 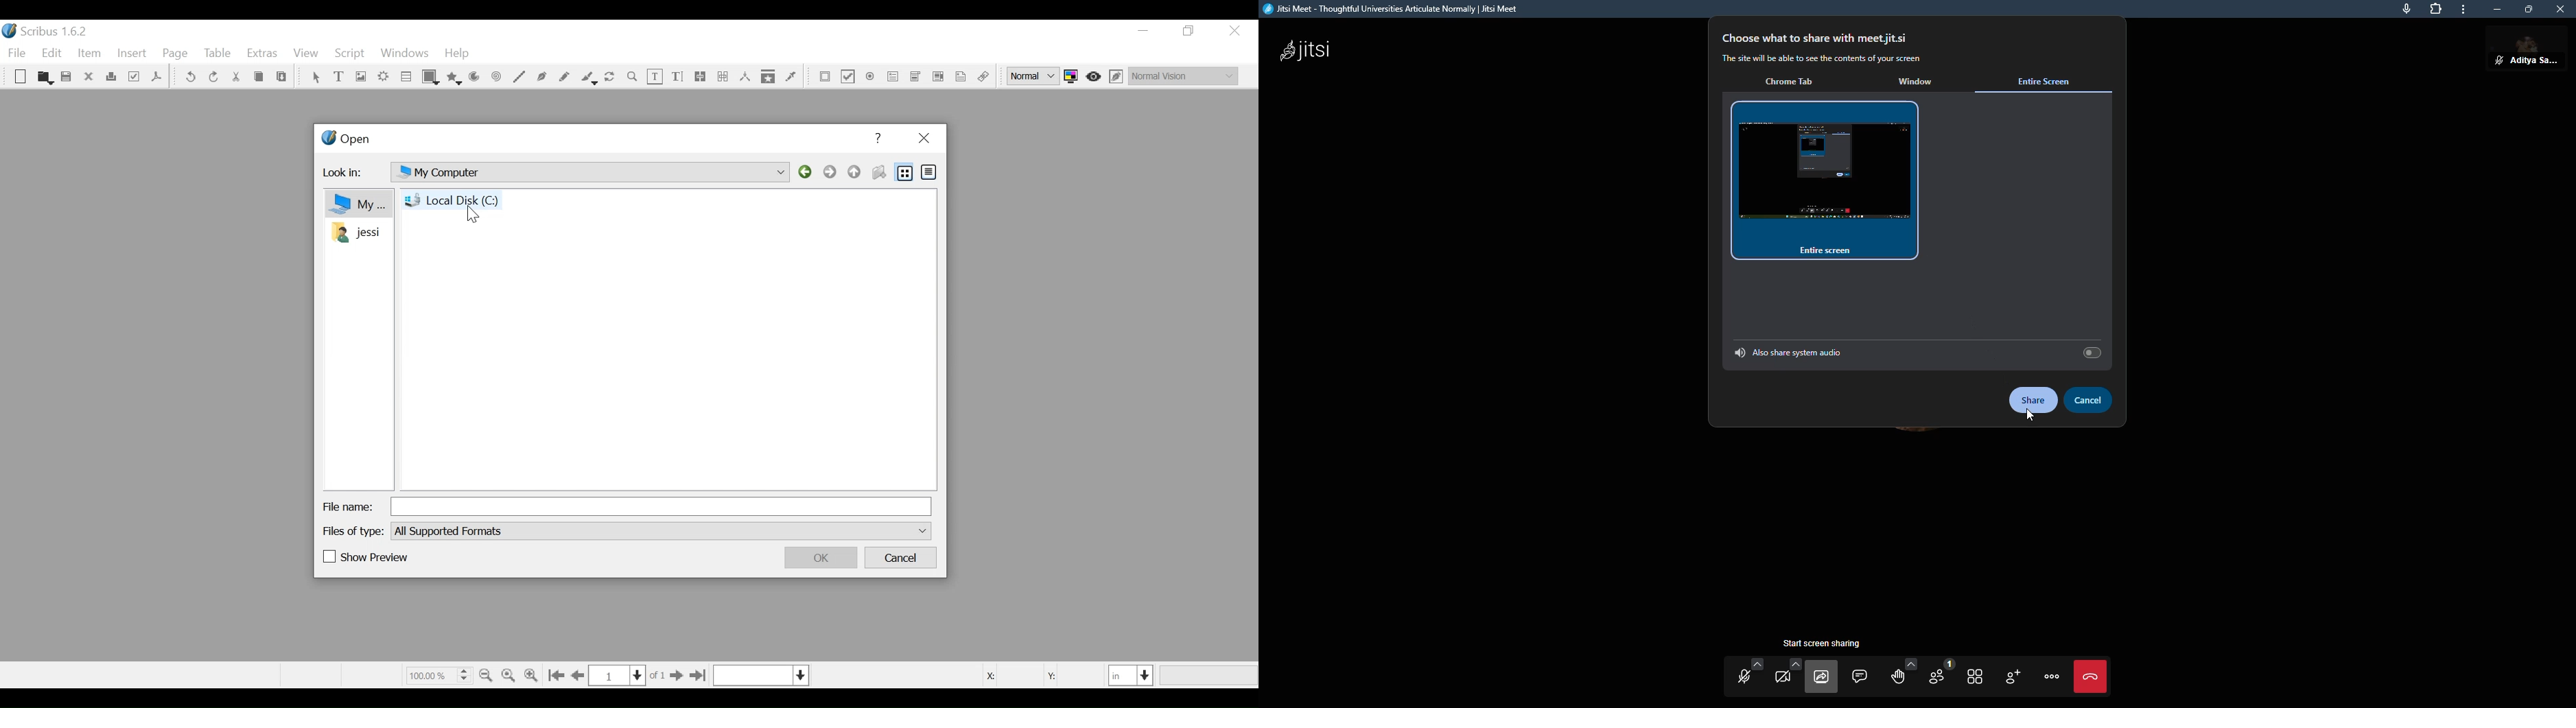 I want to click on File, so click(x=19, y=53).